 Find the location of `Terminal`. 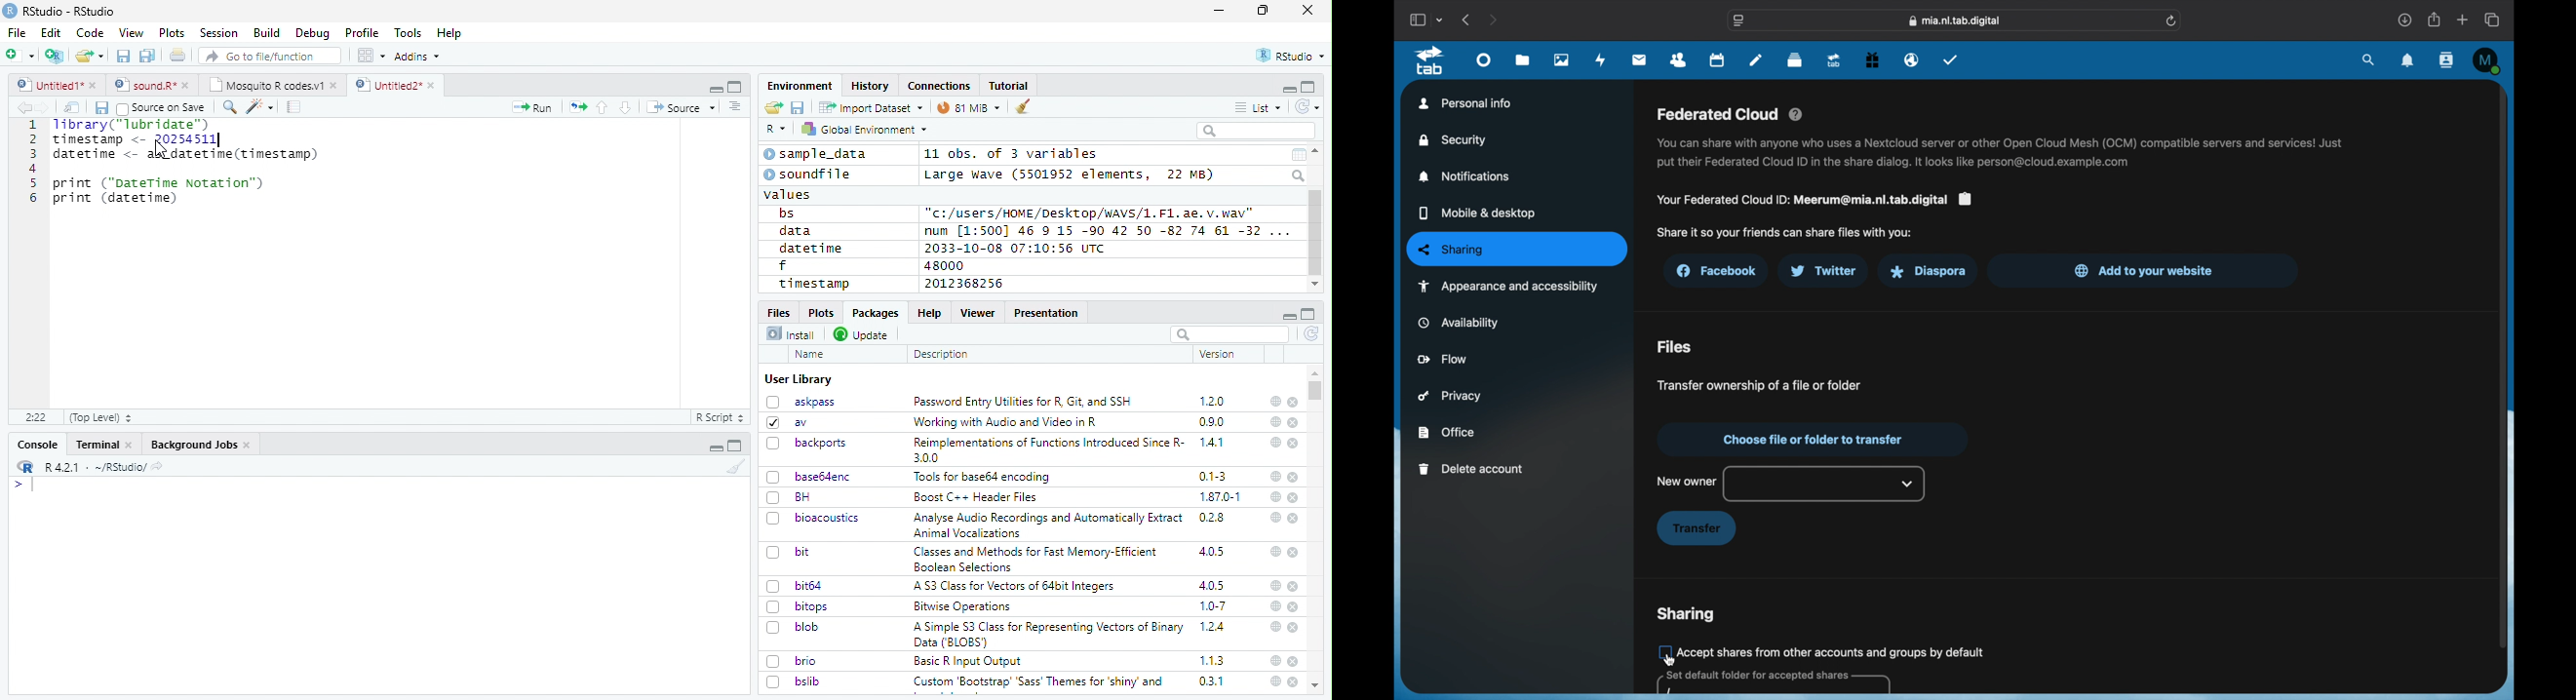

Terminal is located at coordinates (103, 445).